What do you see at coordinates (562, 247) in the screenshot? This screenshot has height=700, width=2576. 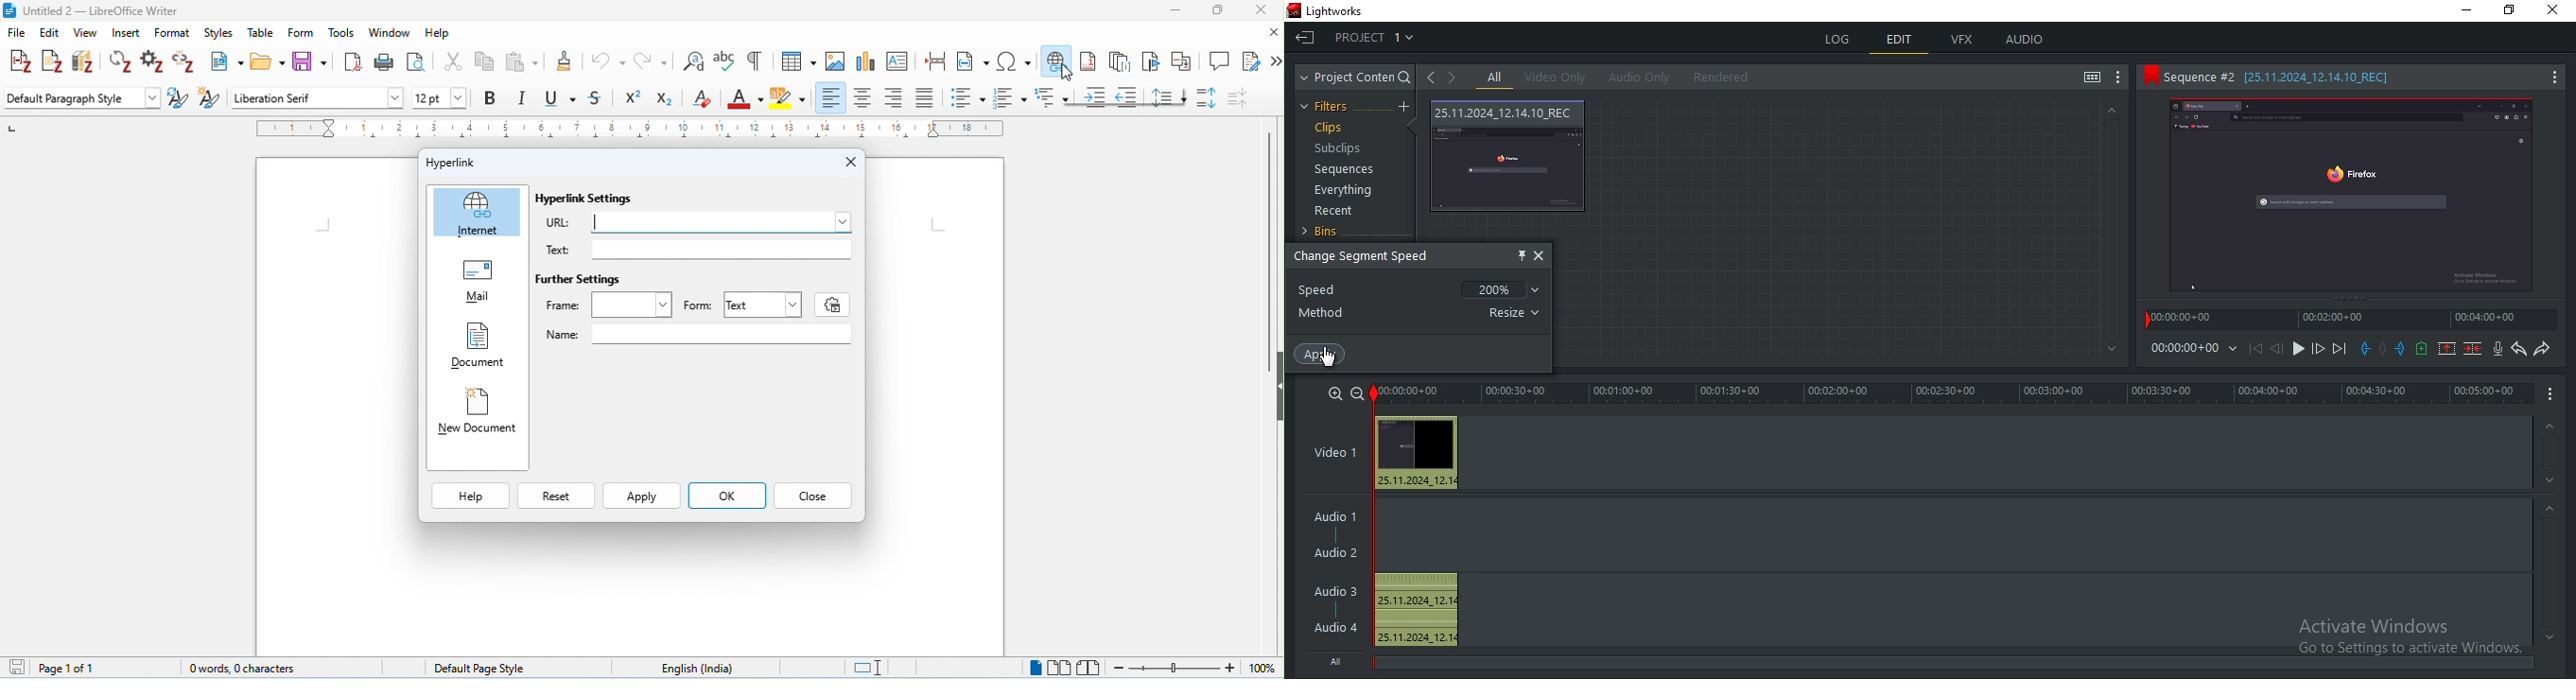 I see `Text` at bounding box center [562, 247].